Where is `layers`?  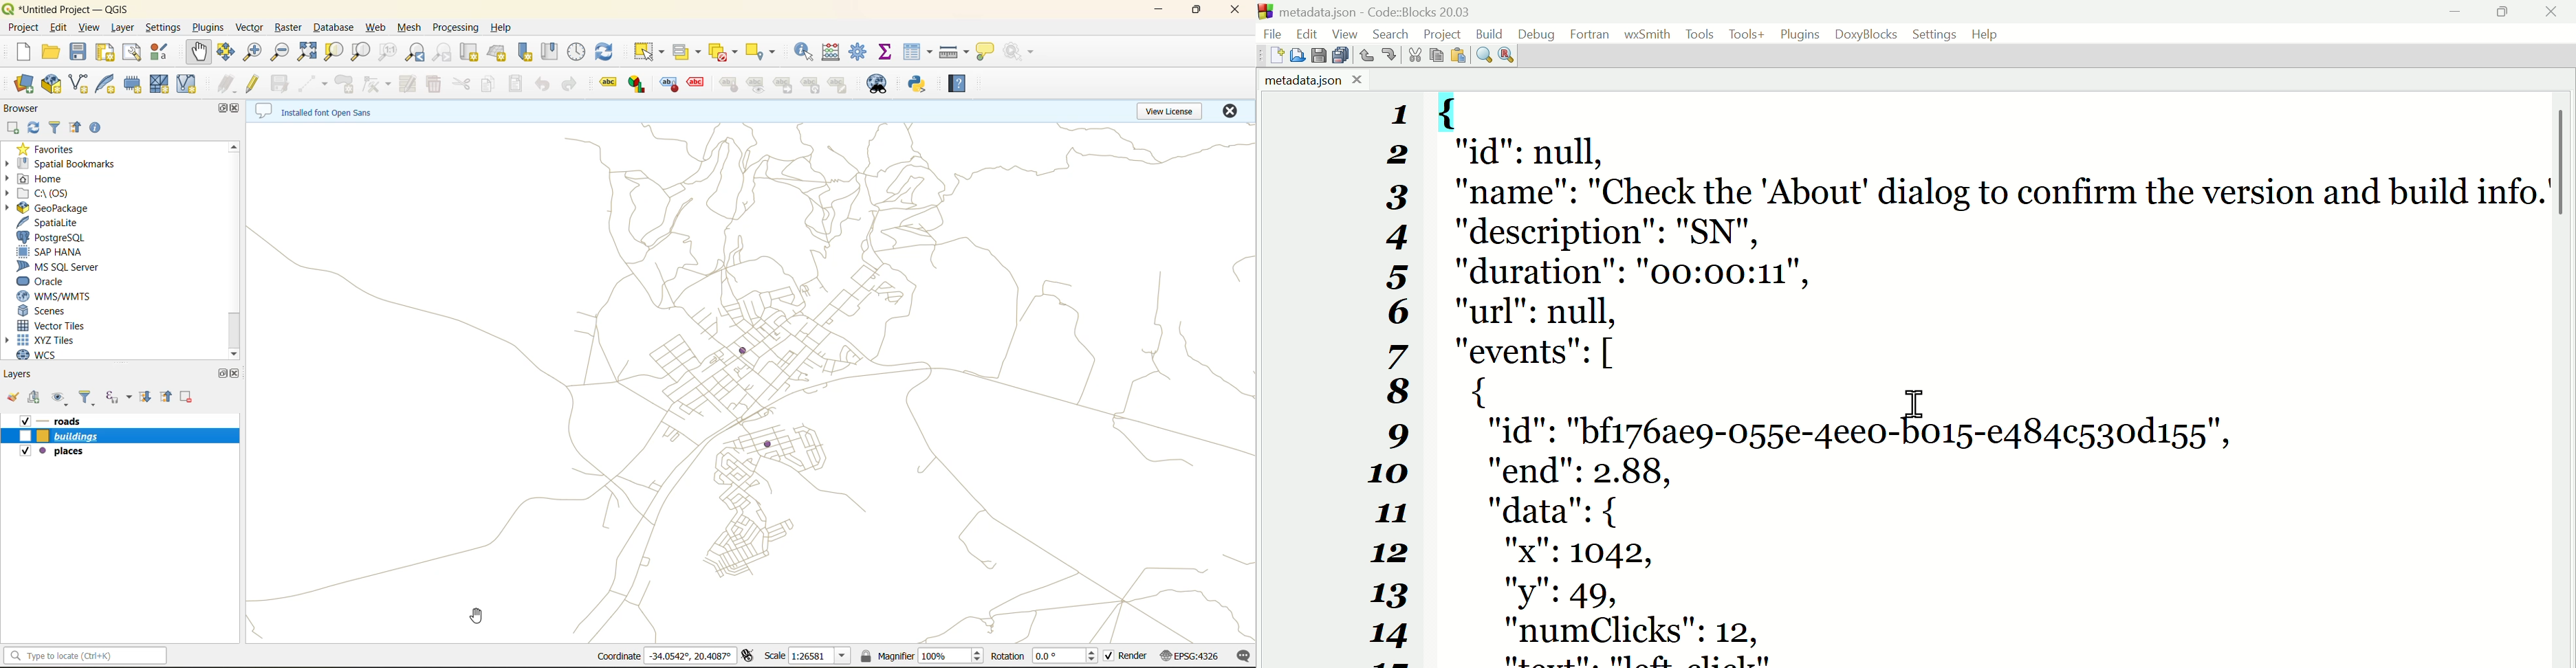
layers is located at coordinates (122, 419).